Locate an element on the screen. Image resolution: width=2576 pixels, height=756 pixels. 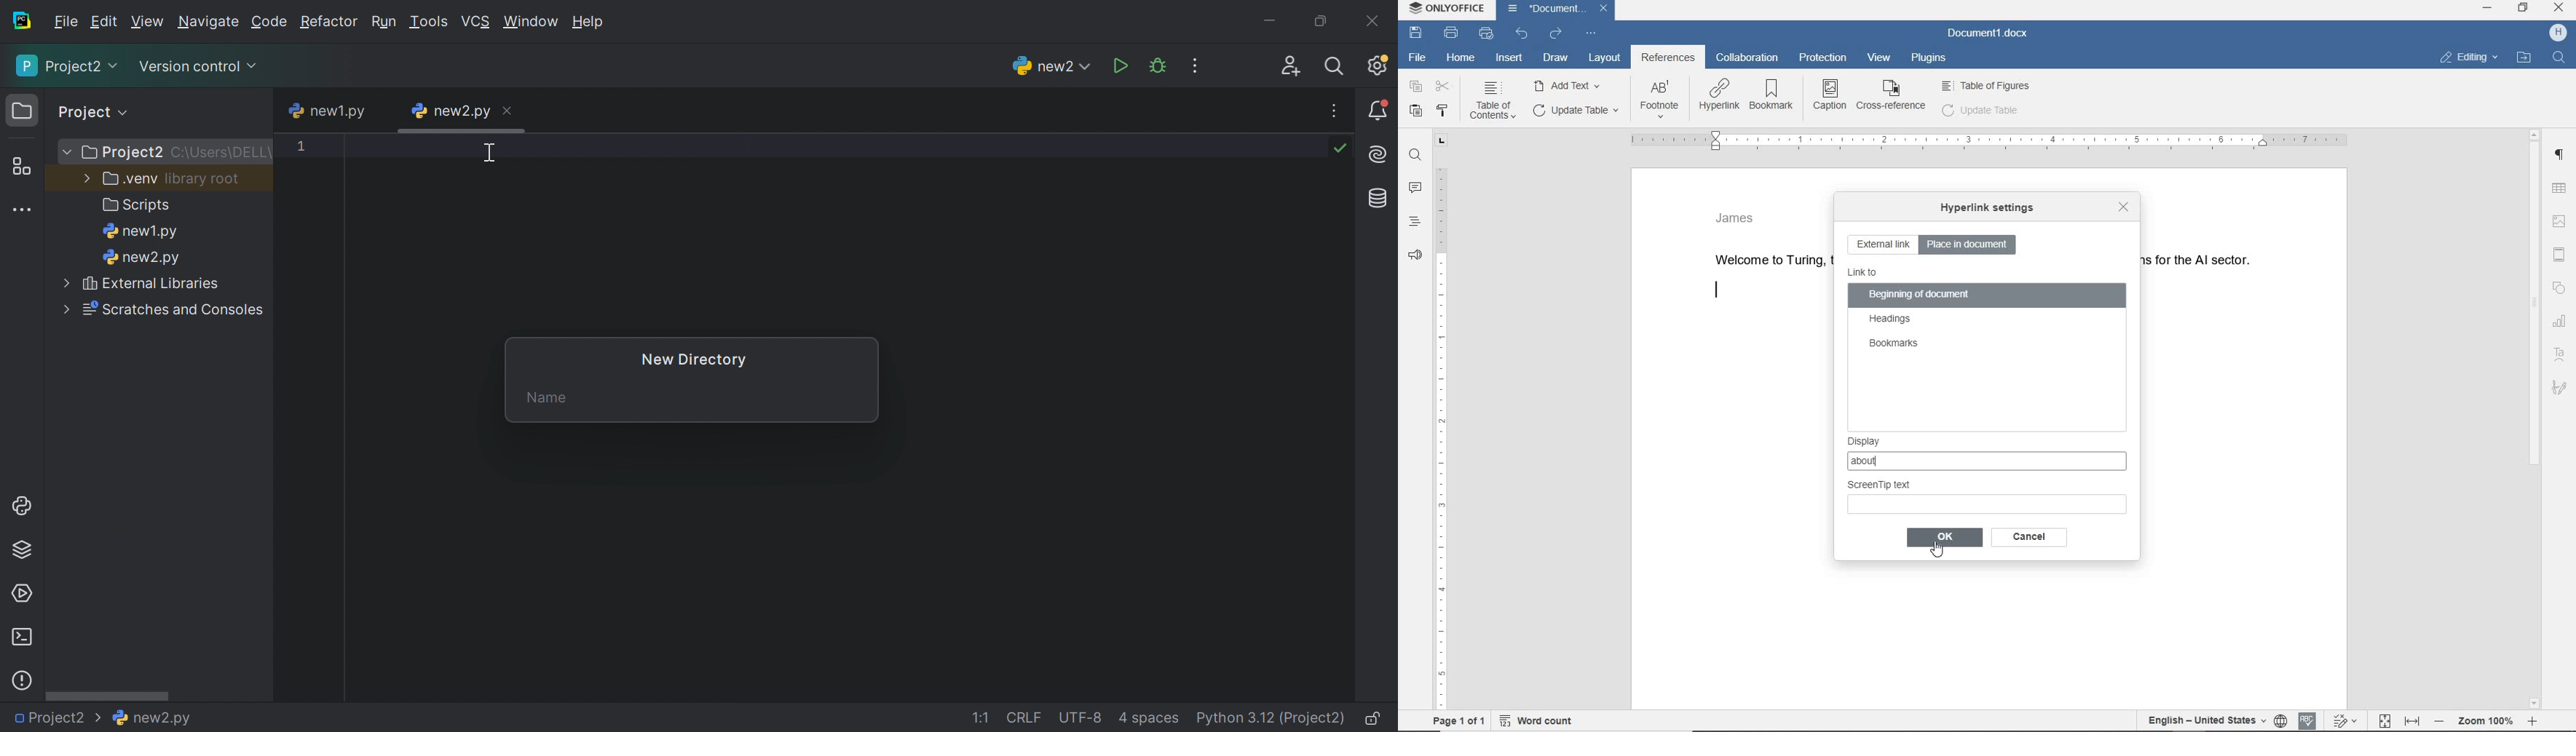
comments is located at coordinates (1416, 188).